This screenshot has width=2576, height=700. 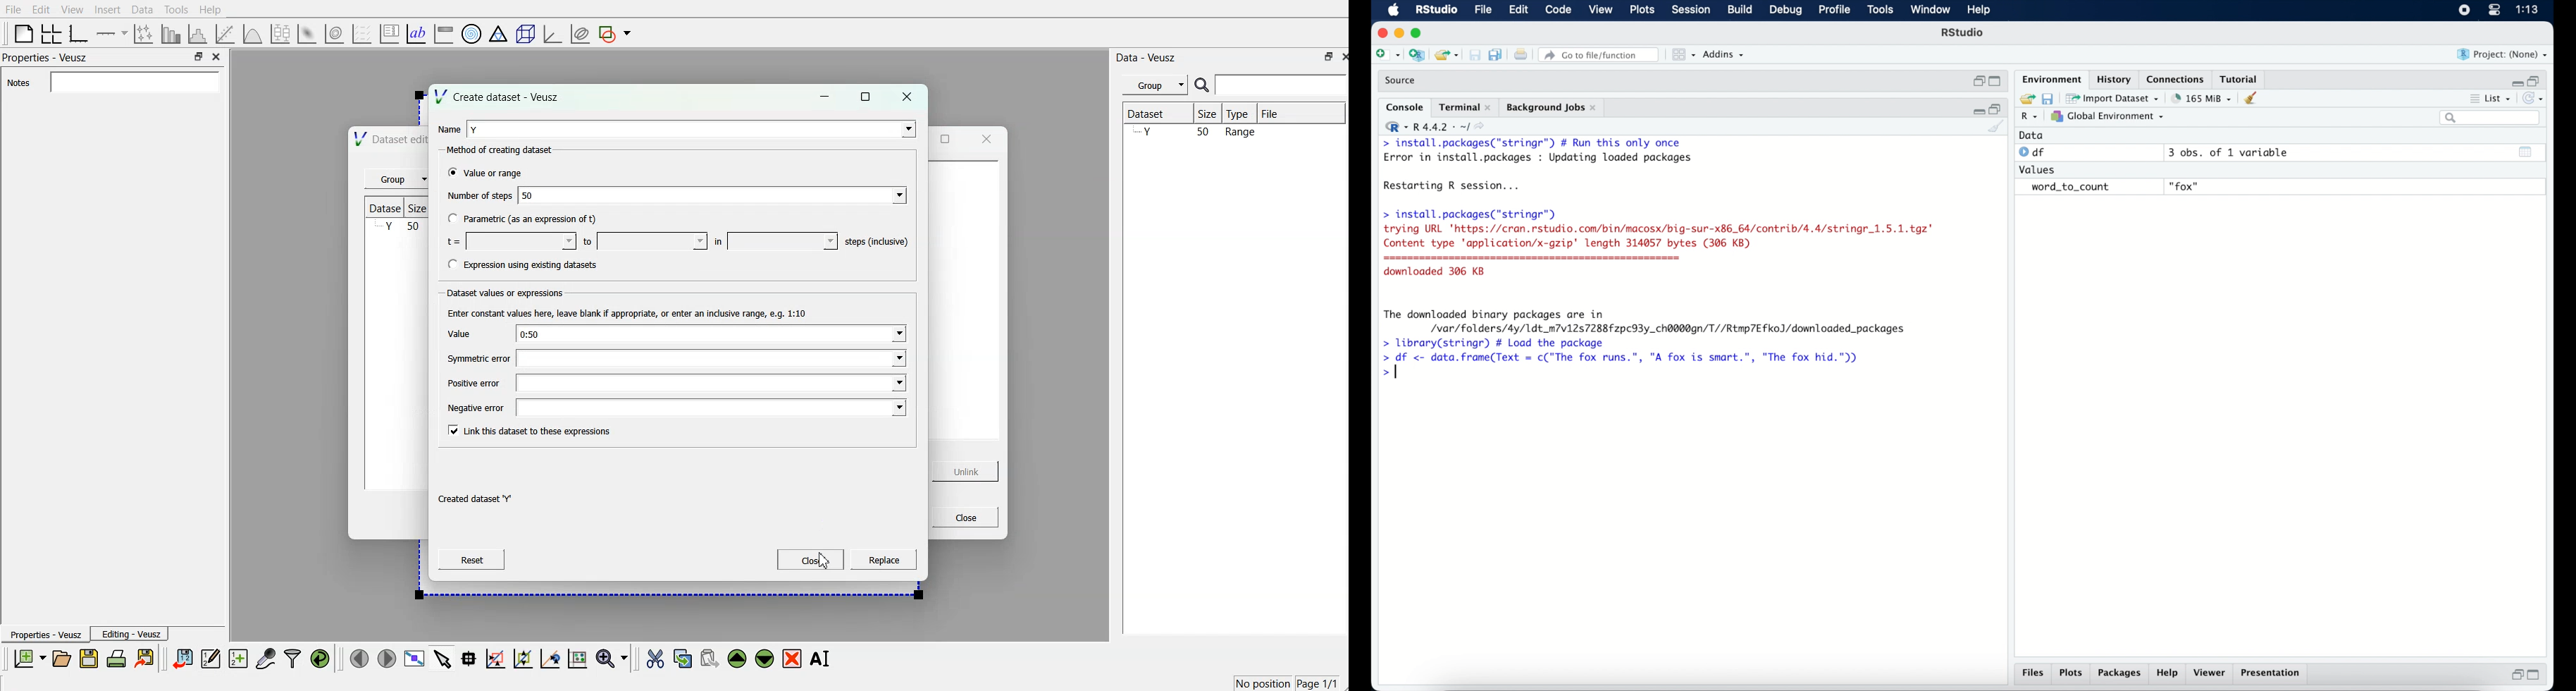 I want to click on clear console, so click(x=1997, y=127).